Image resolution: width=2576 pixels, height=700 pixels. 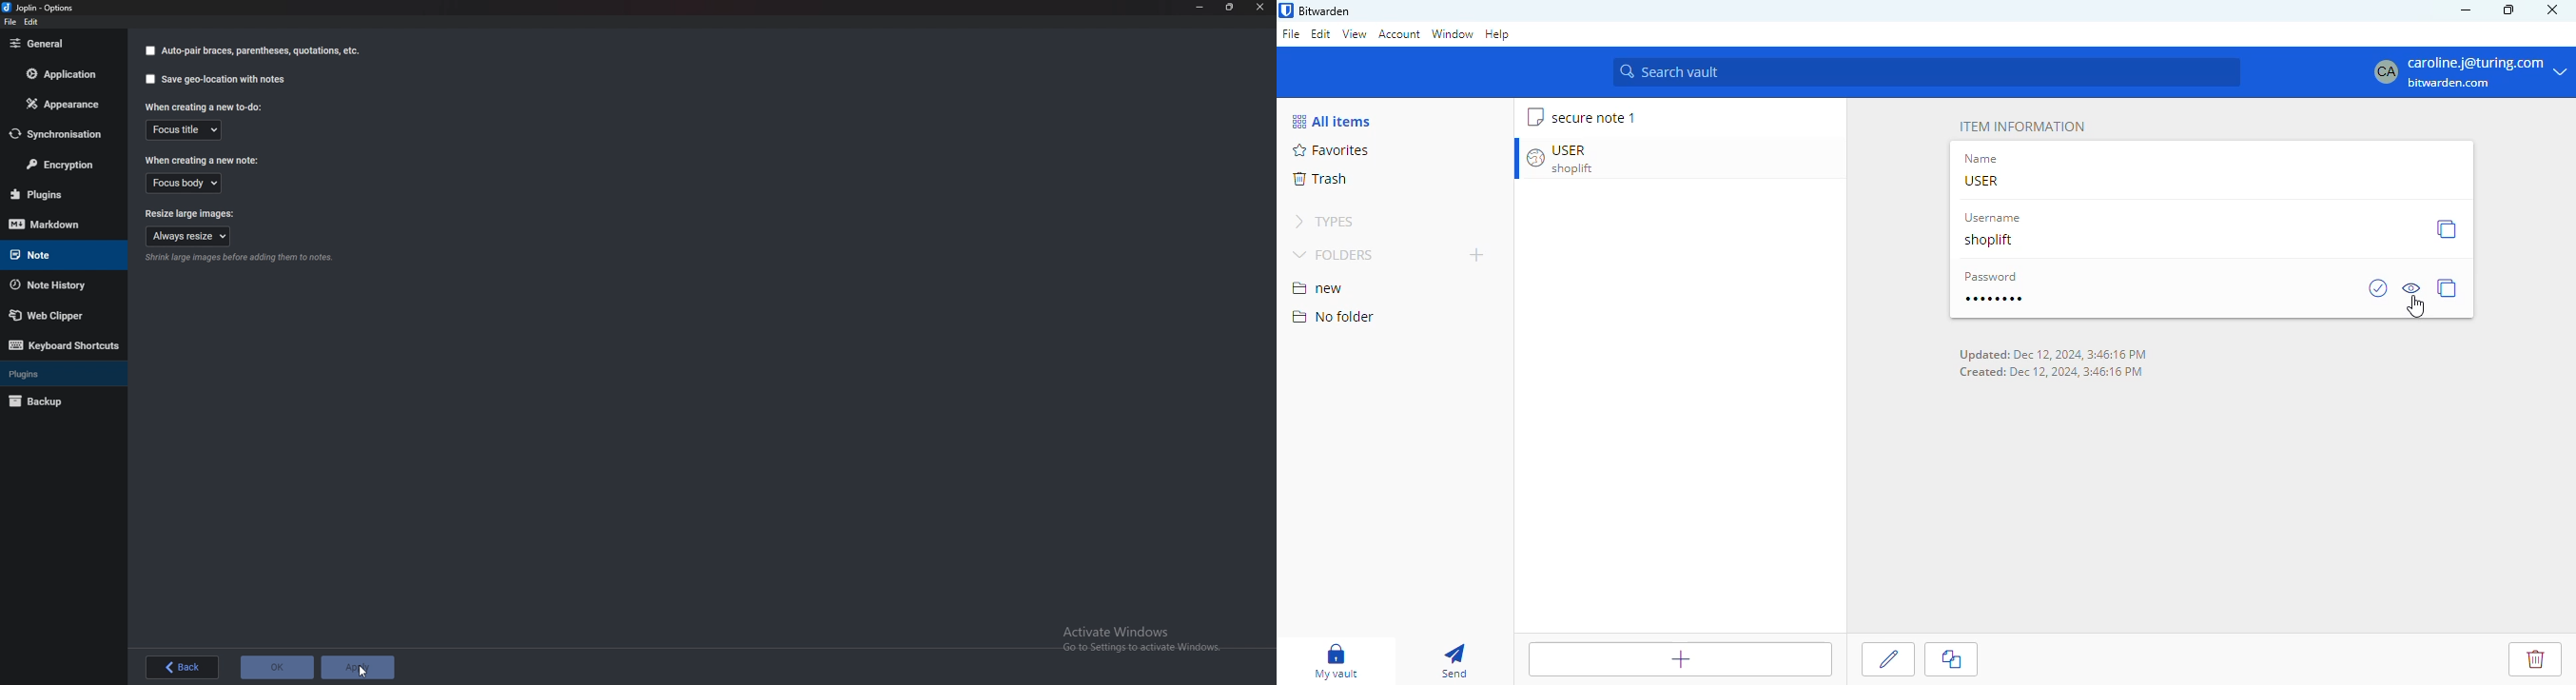 What do you see at coordinates (1453, 34) in the screenshot?
I see `window` at bounding box center [1453, 34].